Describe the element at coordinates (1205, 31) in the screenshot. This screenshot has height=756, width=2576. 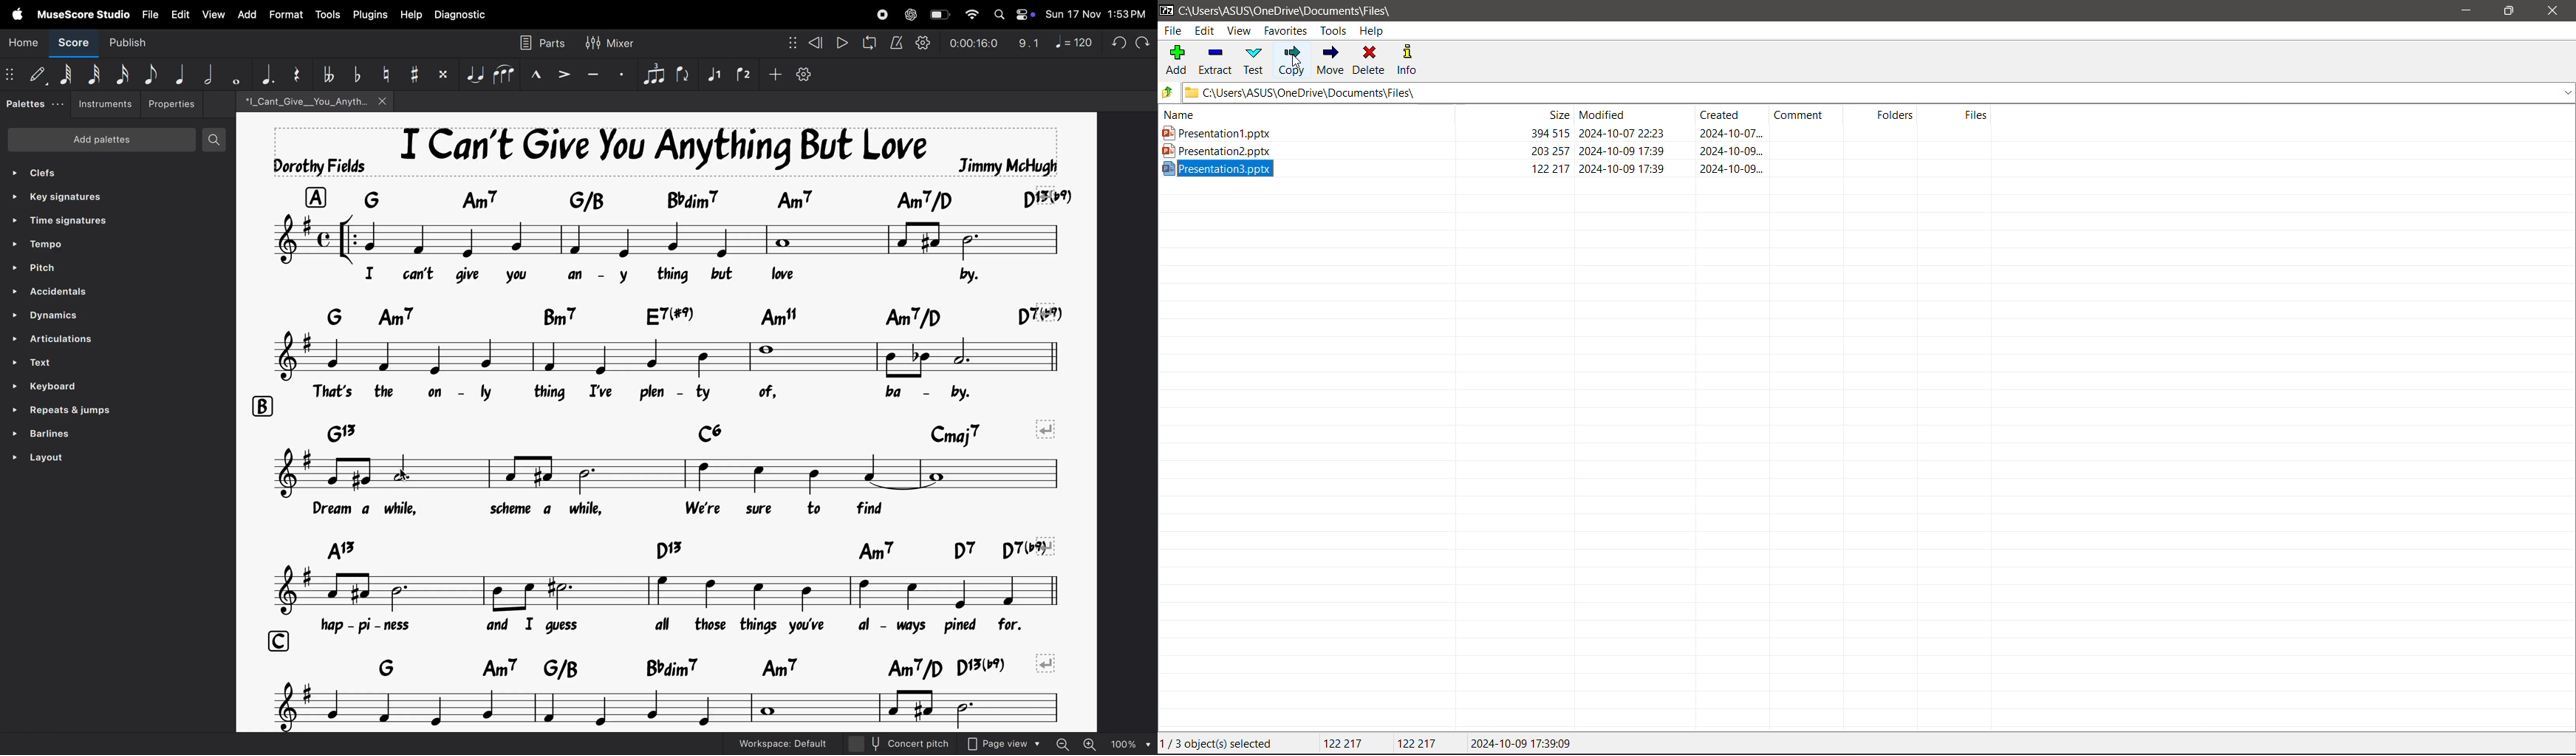
I see `Edit` at that location.